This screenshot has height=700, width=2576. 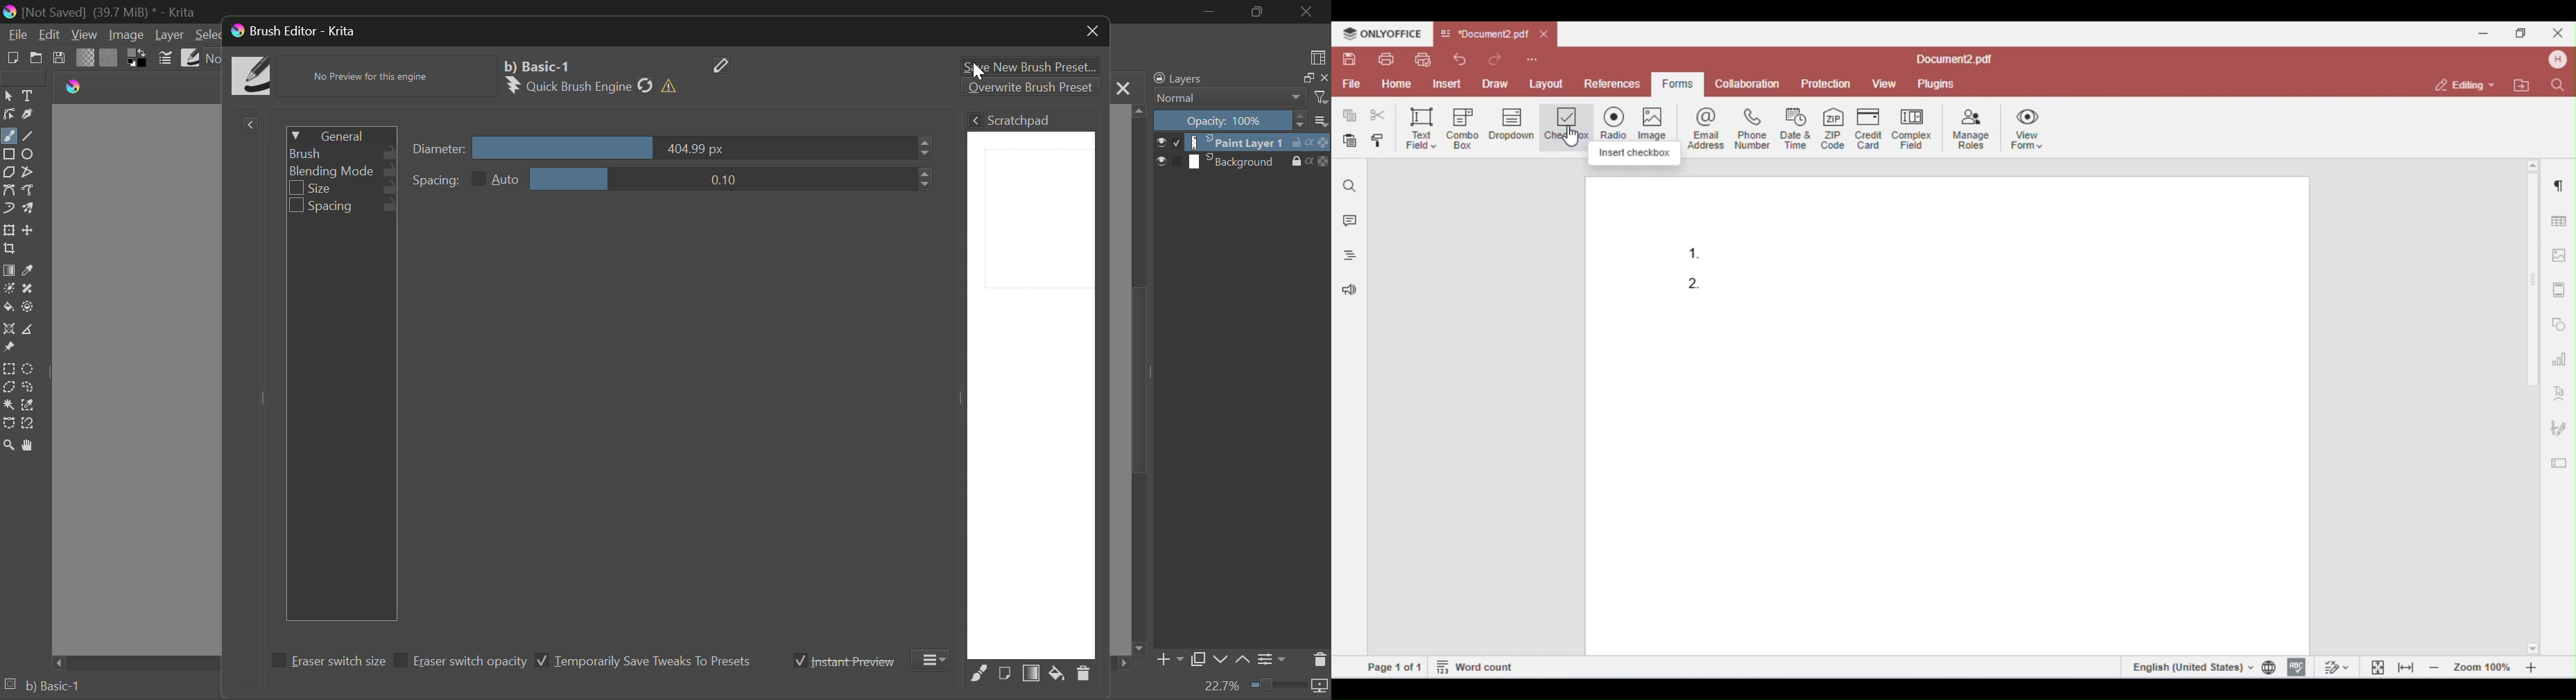 What do you see at coordinates (8, 230) in the screenshot?
I see `Transform a layer` at bounding box center [8, 230].